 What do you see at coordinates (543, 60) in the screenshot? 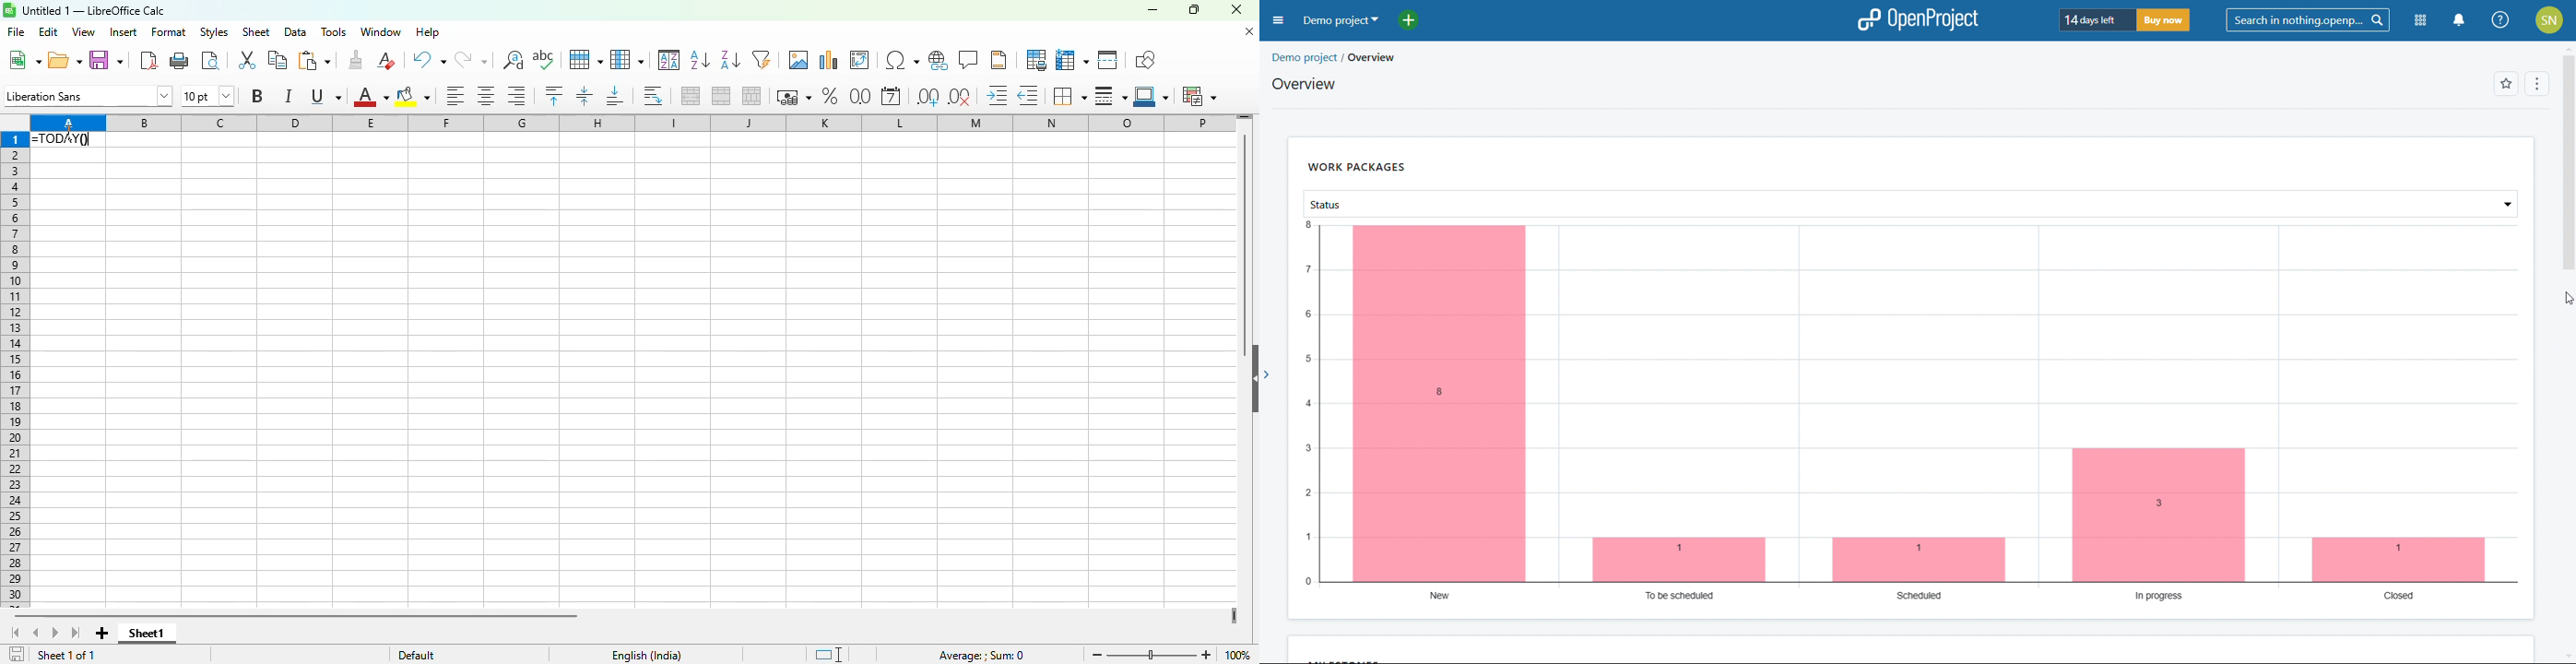
I see `spelling` at bounding box center [543, 60].